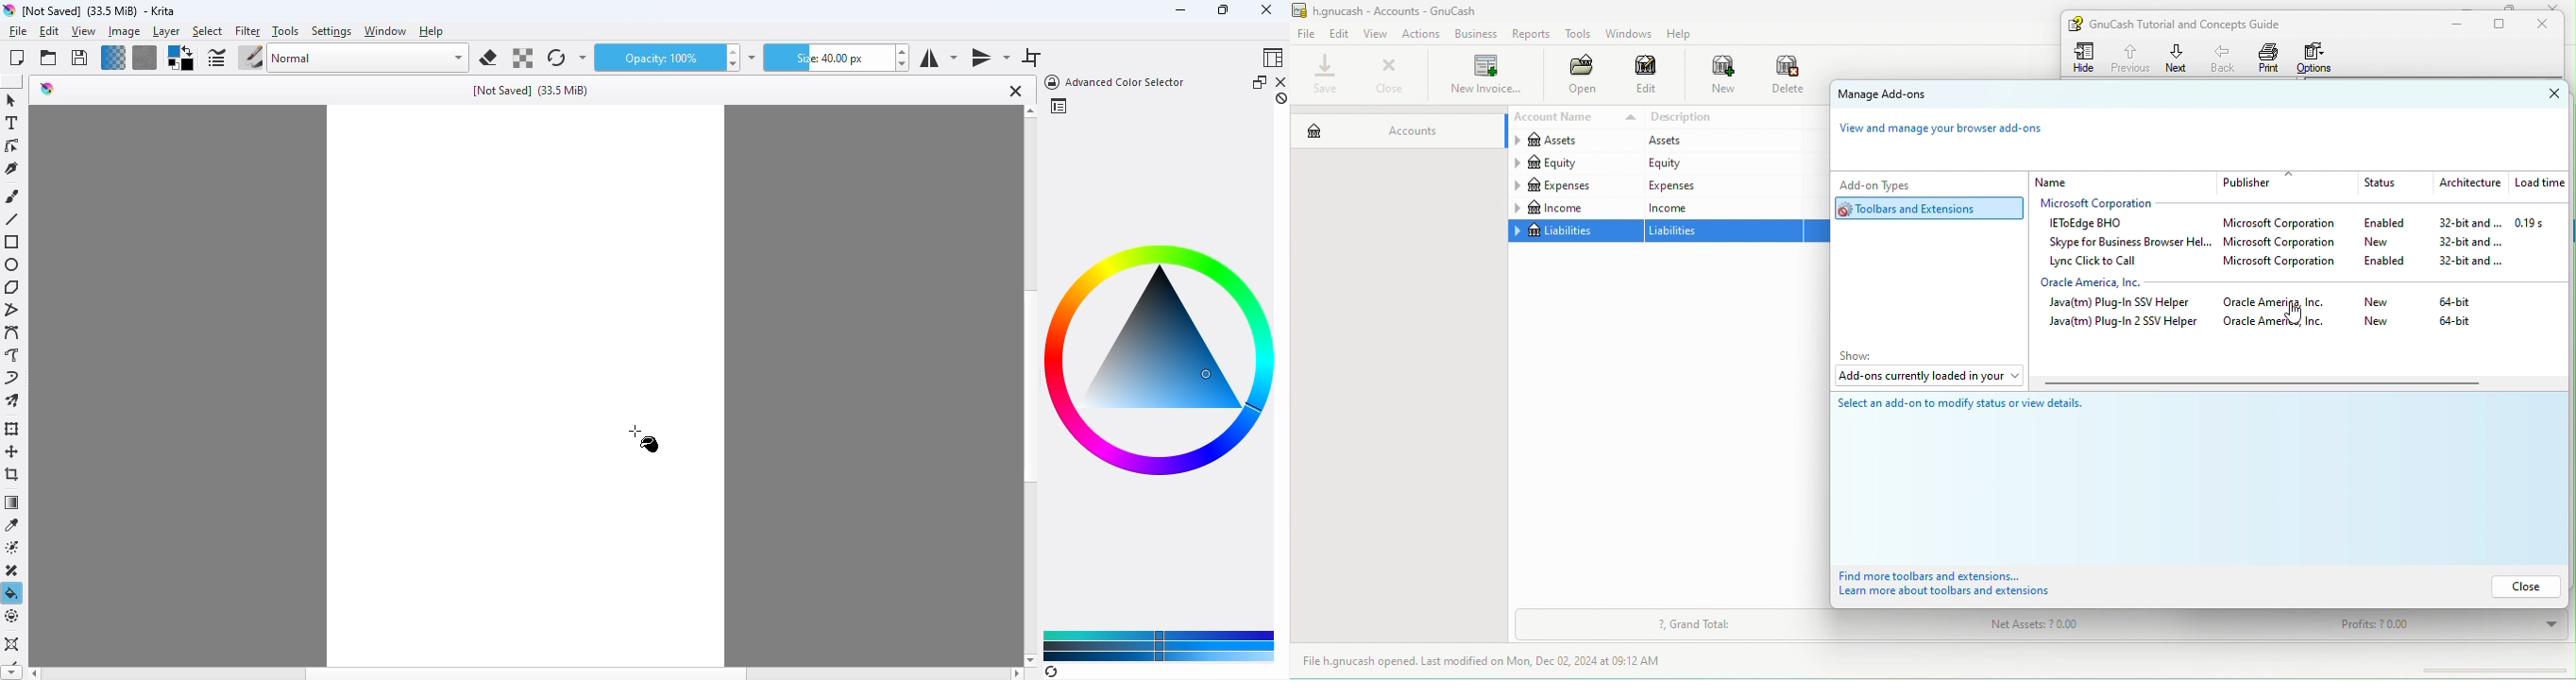  What do you see at coordinates (1484, 76) in the screenshot?
I see `new invoice` at bounding box center [1484, 76].